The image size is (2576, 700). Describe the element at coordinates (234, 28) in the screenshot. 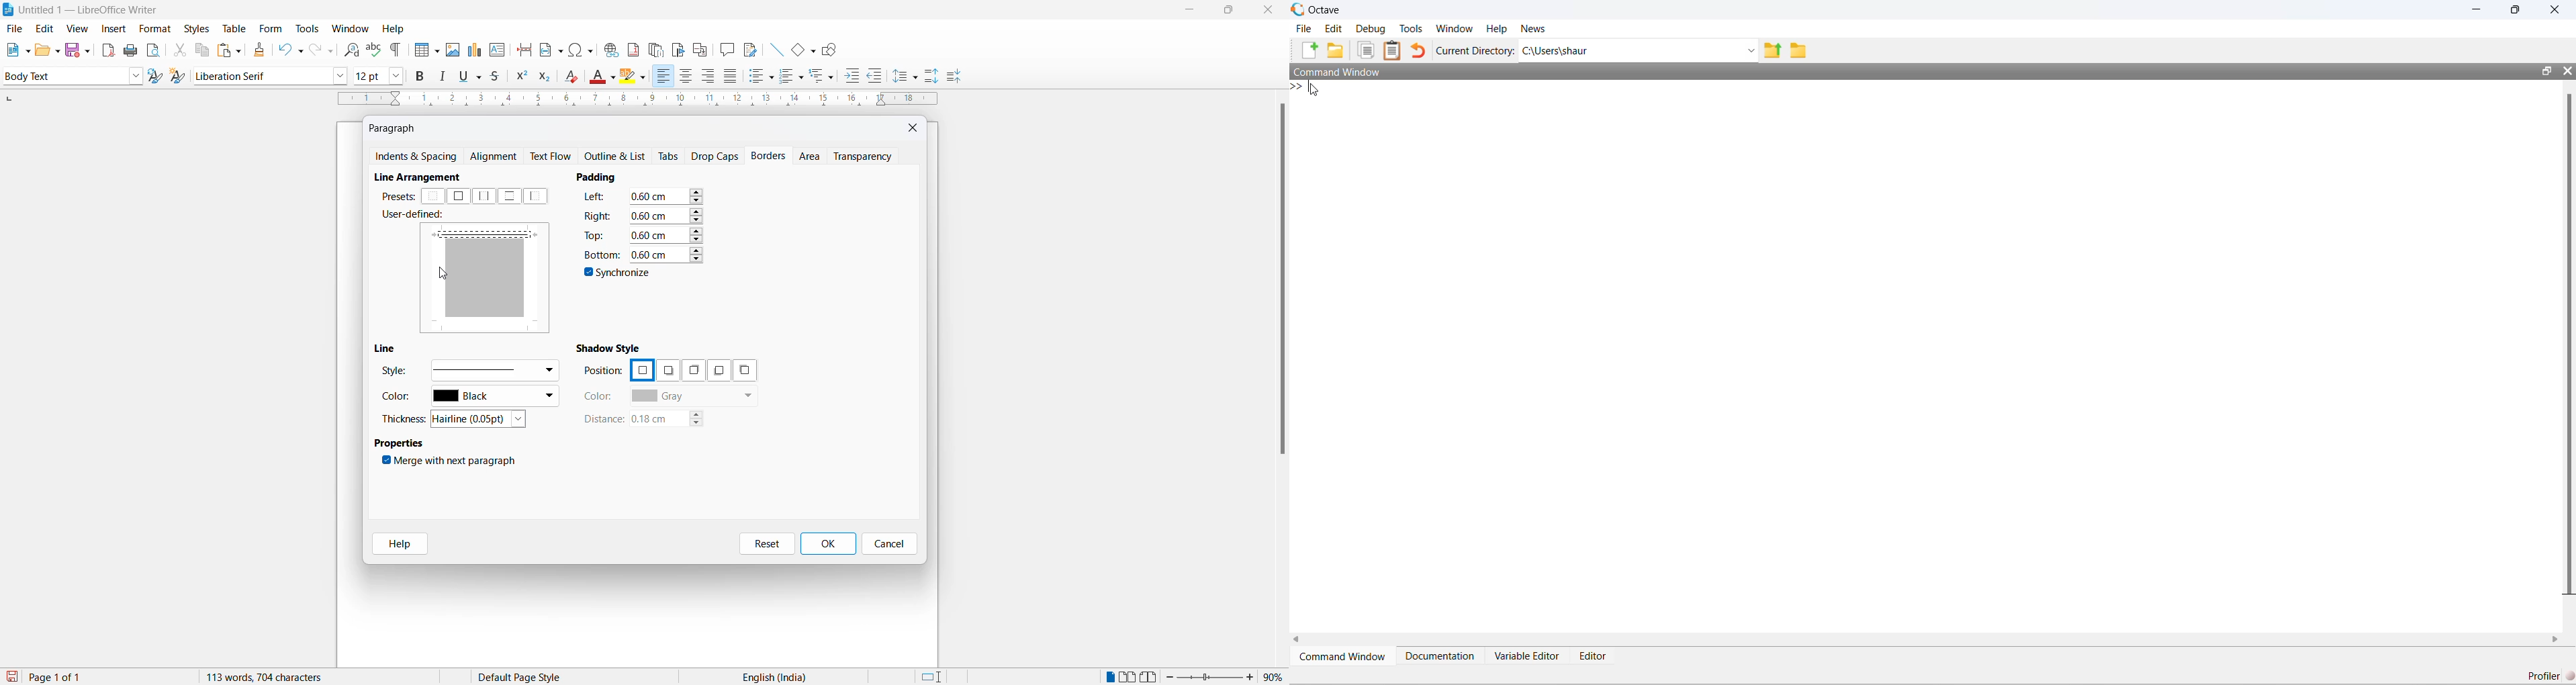

I see `table` at that location.